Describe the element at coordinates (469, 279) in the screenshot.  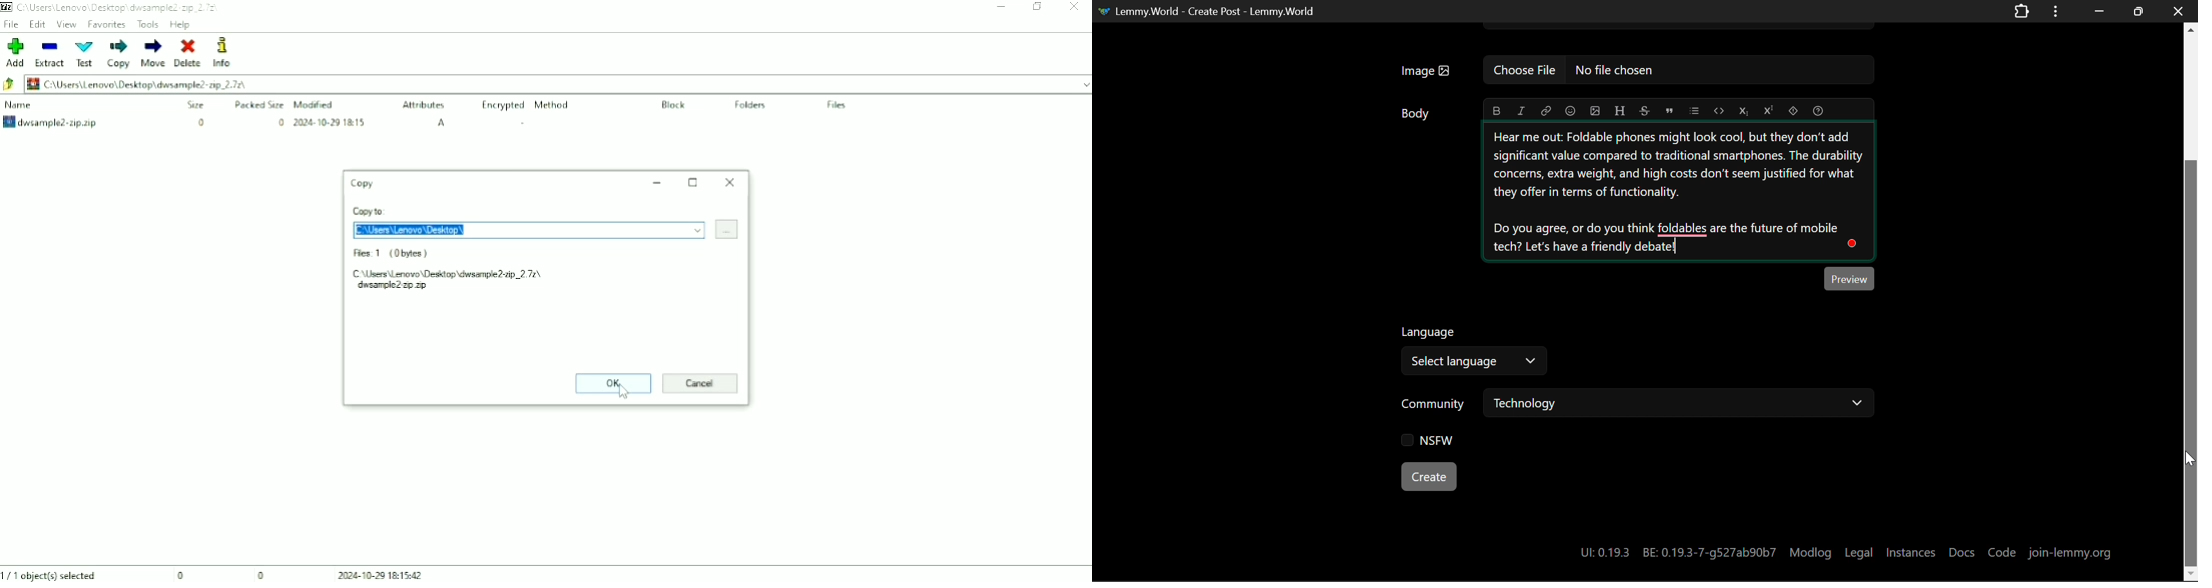
I see `C\Users\Lenovo\Desktop\dwsample2-zip_2.7z\ dwsample2-zip.zip` at that location.